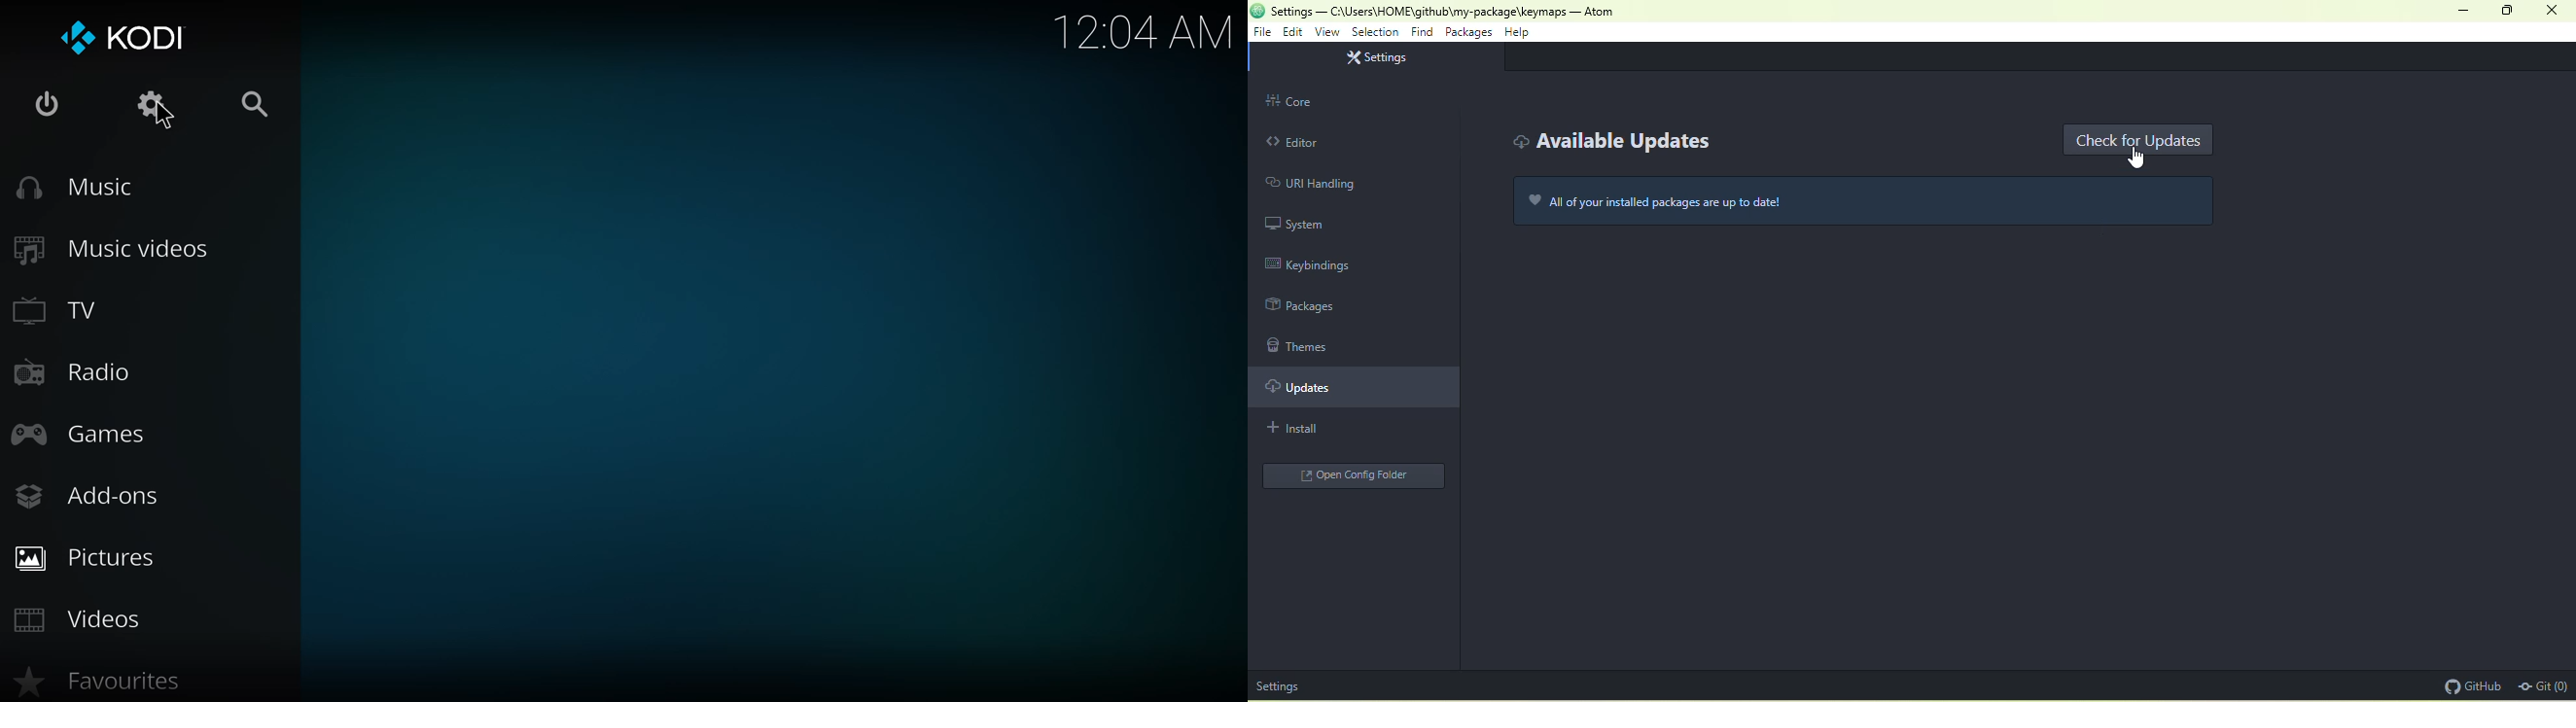 Image resolution: width=2576 pixels, height=728 pixels. I want to click on packages, so click(1467, 33).